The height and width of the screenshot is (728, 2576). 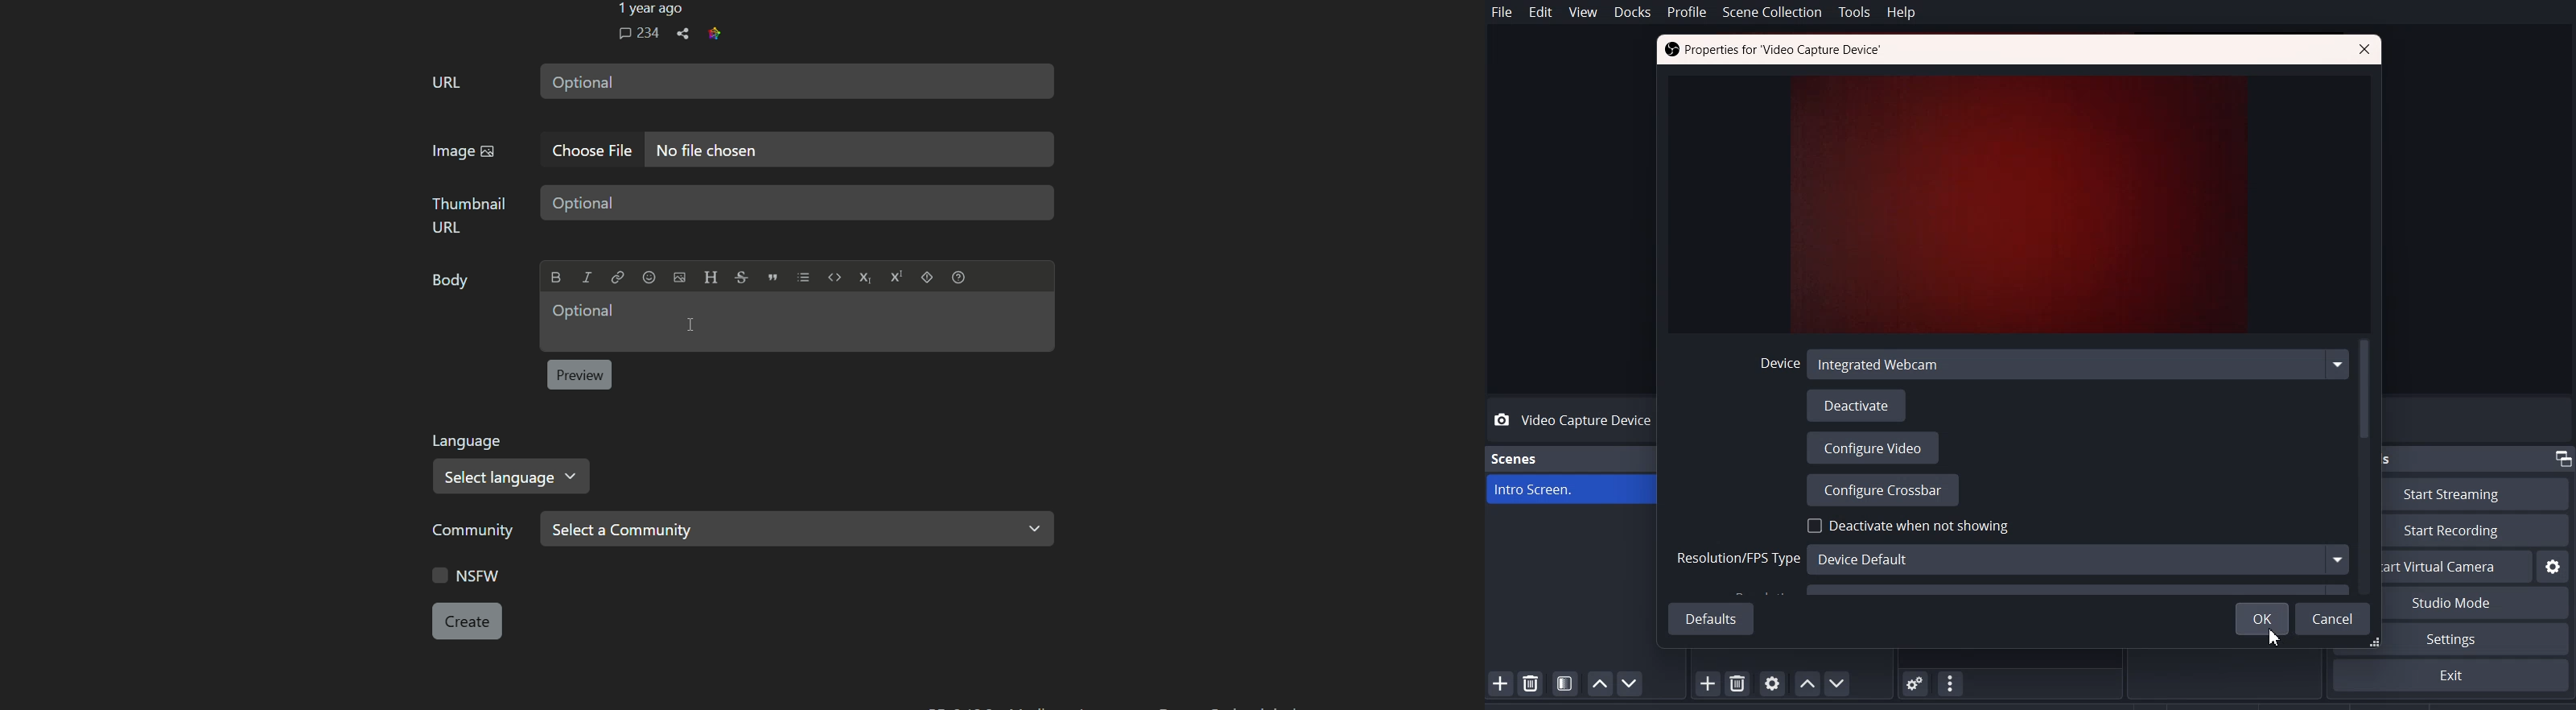 What do you see at coordinates (2388, 458) in the screenshot?
I see `Controls` at bounding box center [2388, 458].